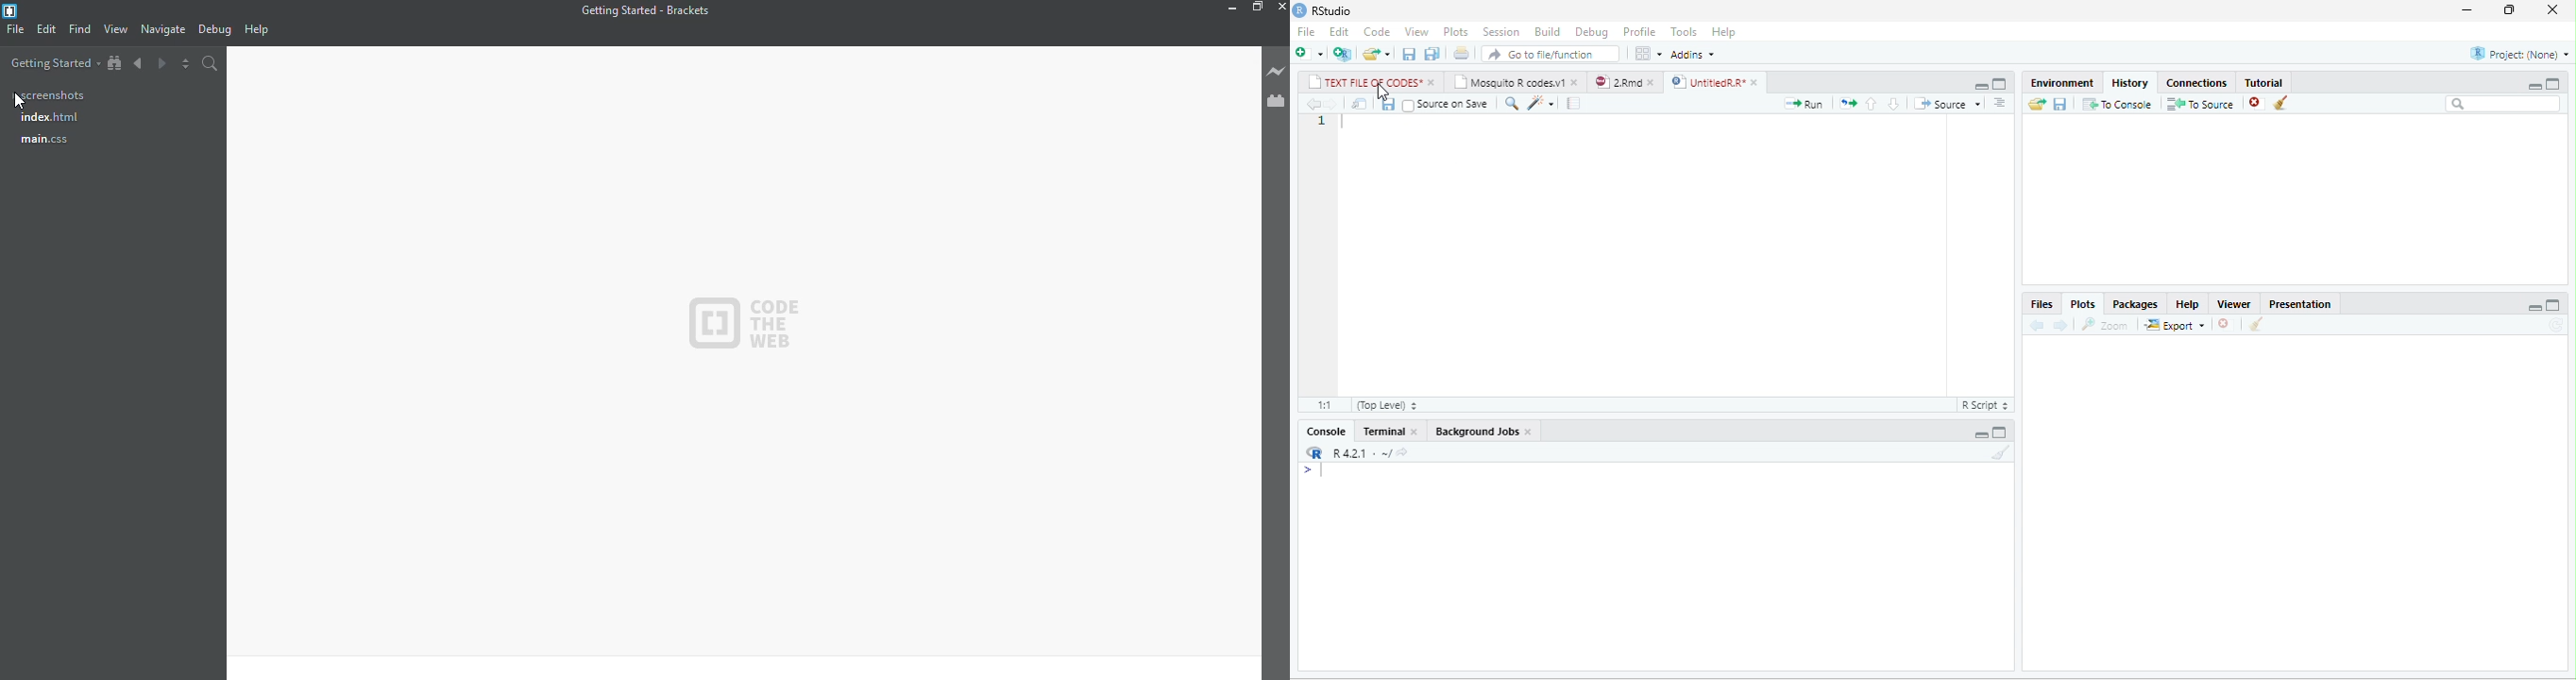 The width and height of the screenshot is (2576, 700). I want to click on next, so click(161, 63).